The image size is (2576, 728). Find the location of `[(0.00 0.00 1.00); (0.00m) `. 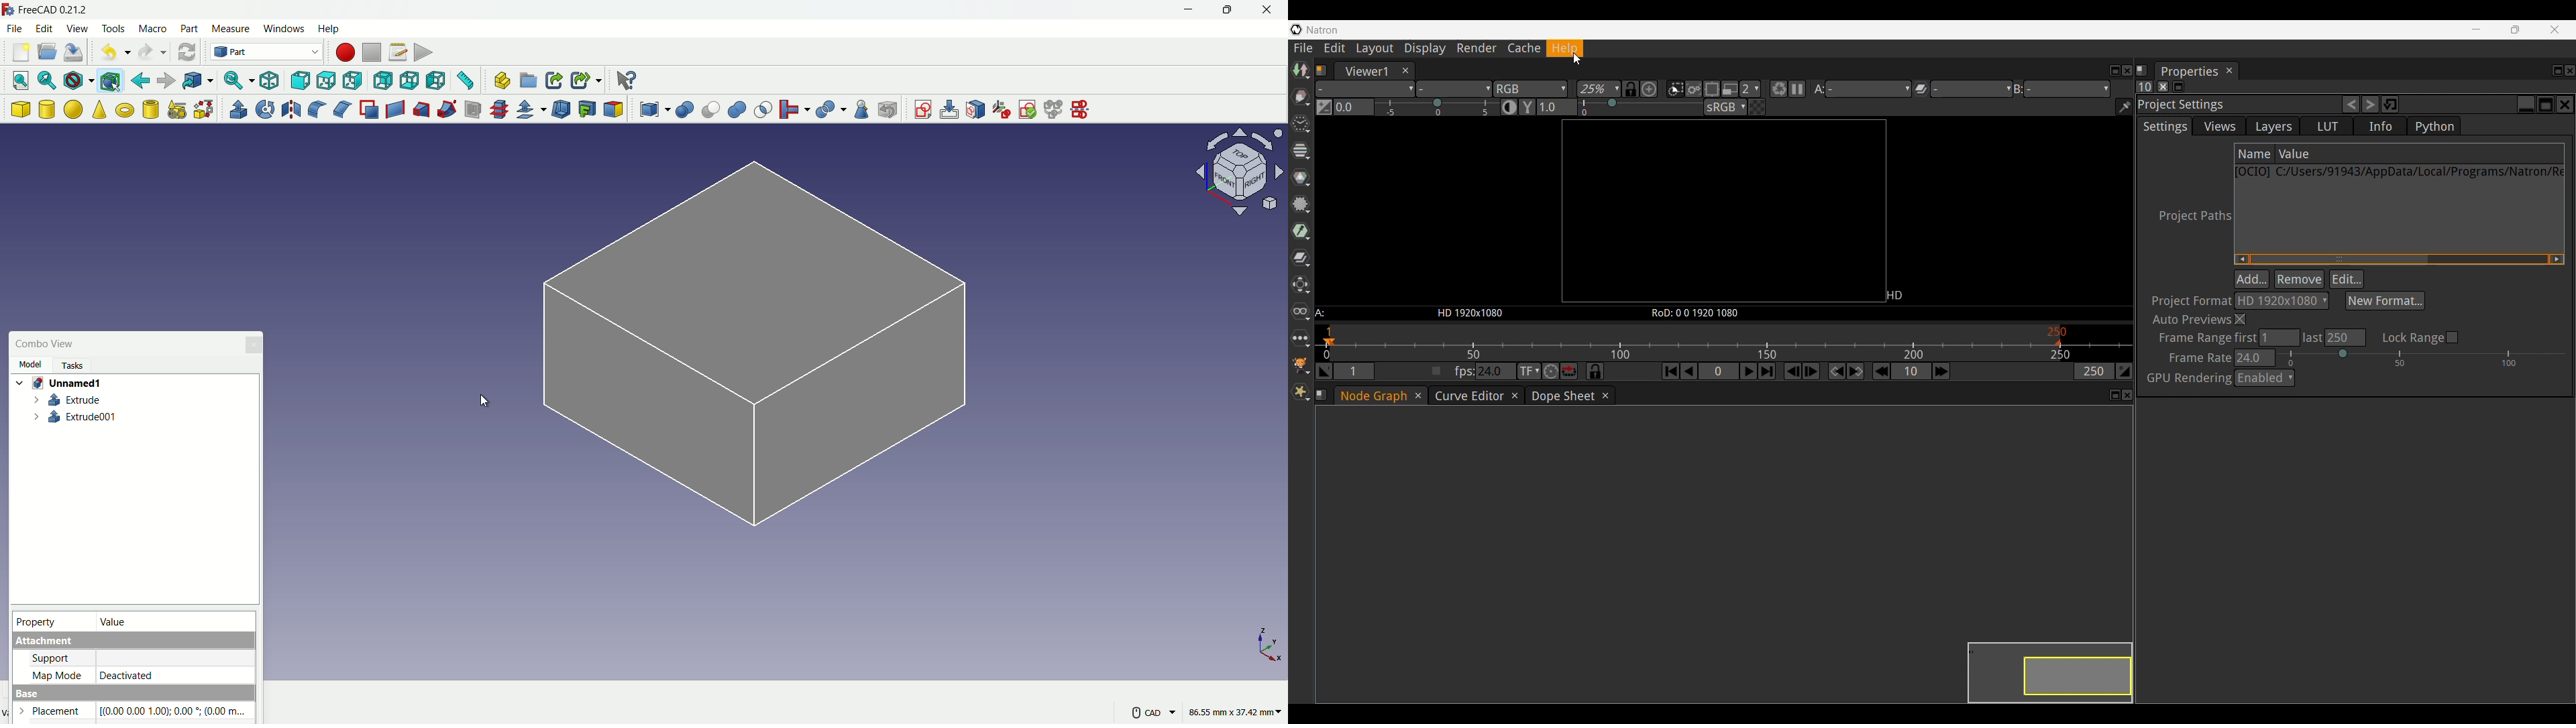

[(0.00 0.00 1.00); (0.00m)  is located at coordinates (176, 711).